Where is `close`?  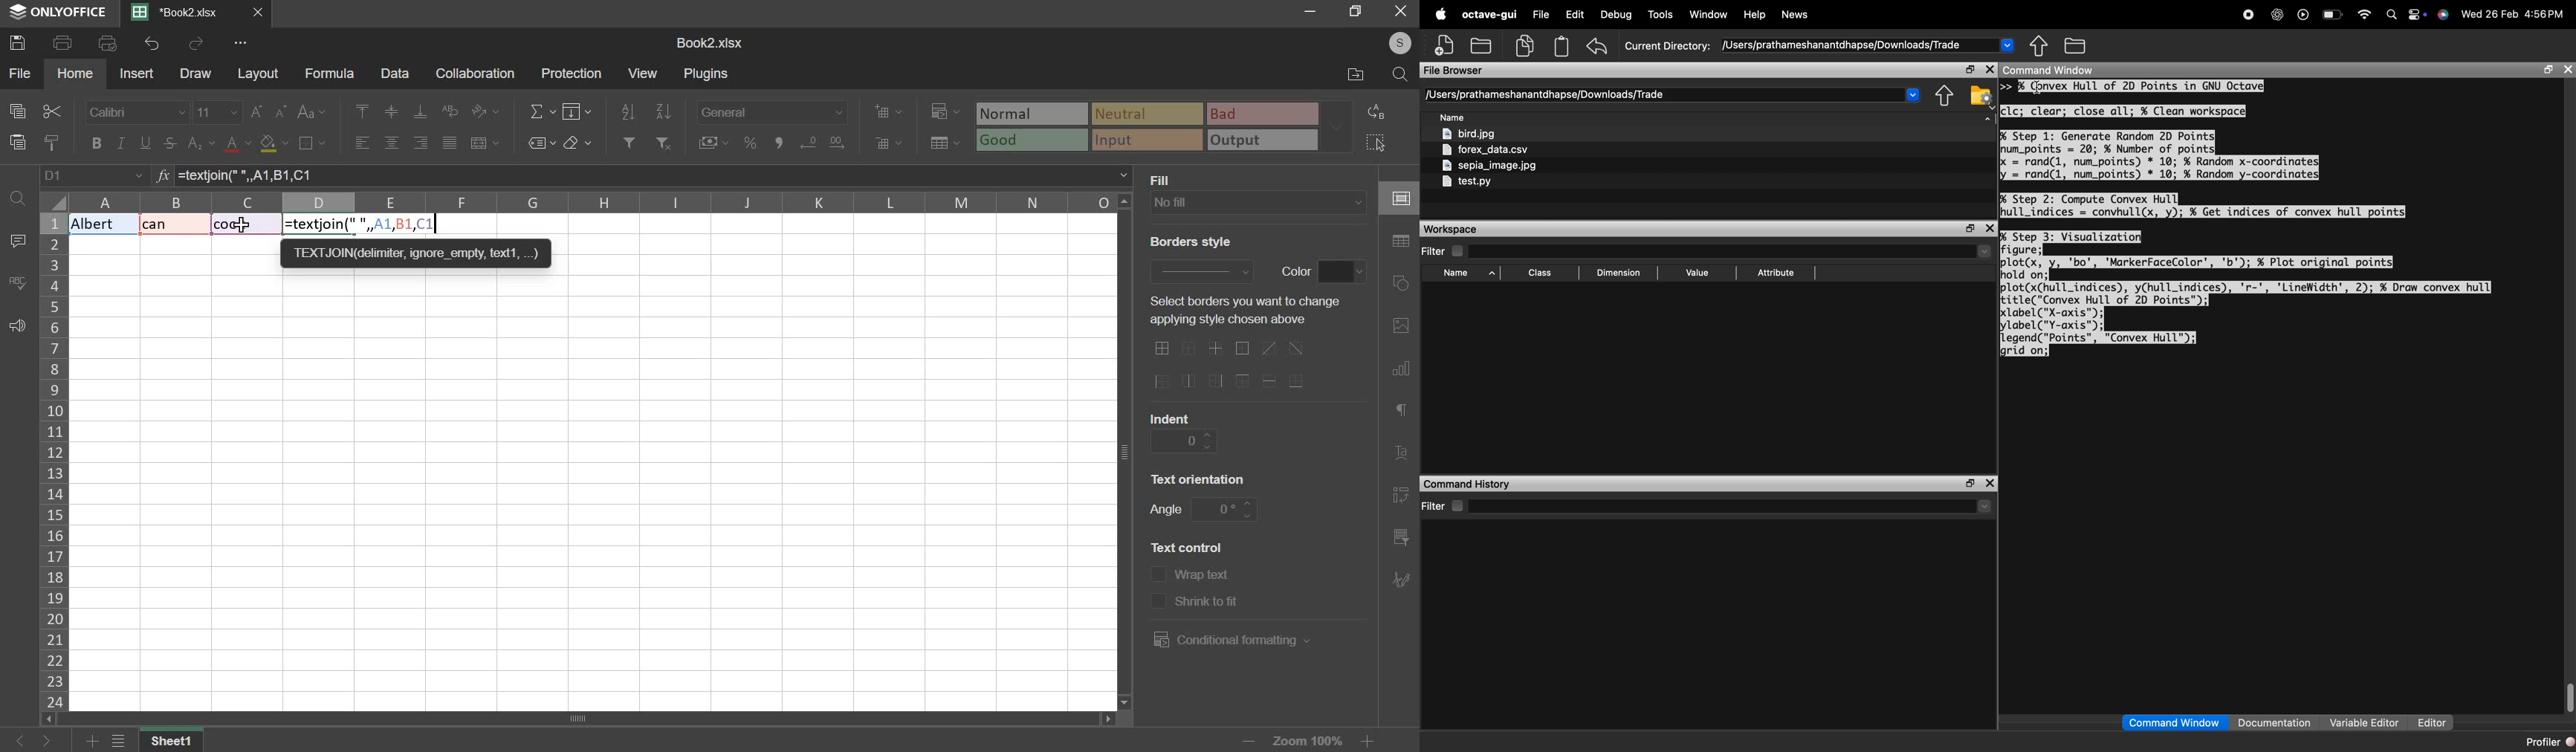
close is located at coordinates (262, 14).